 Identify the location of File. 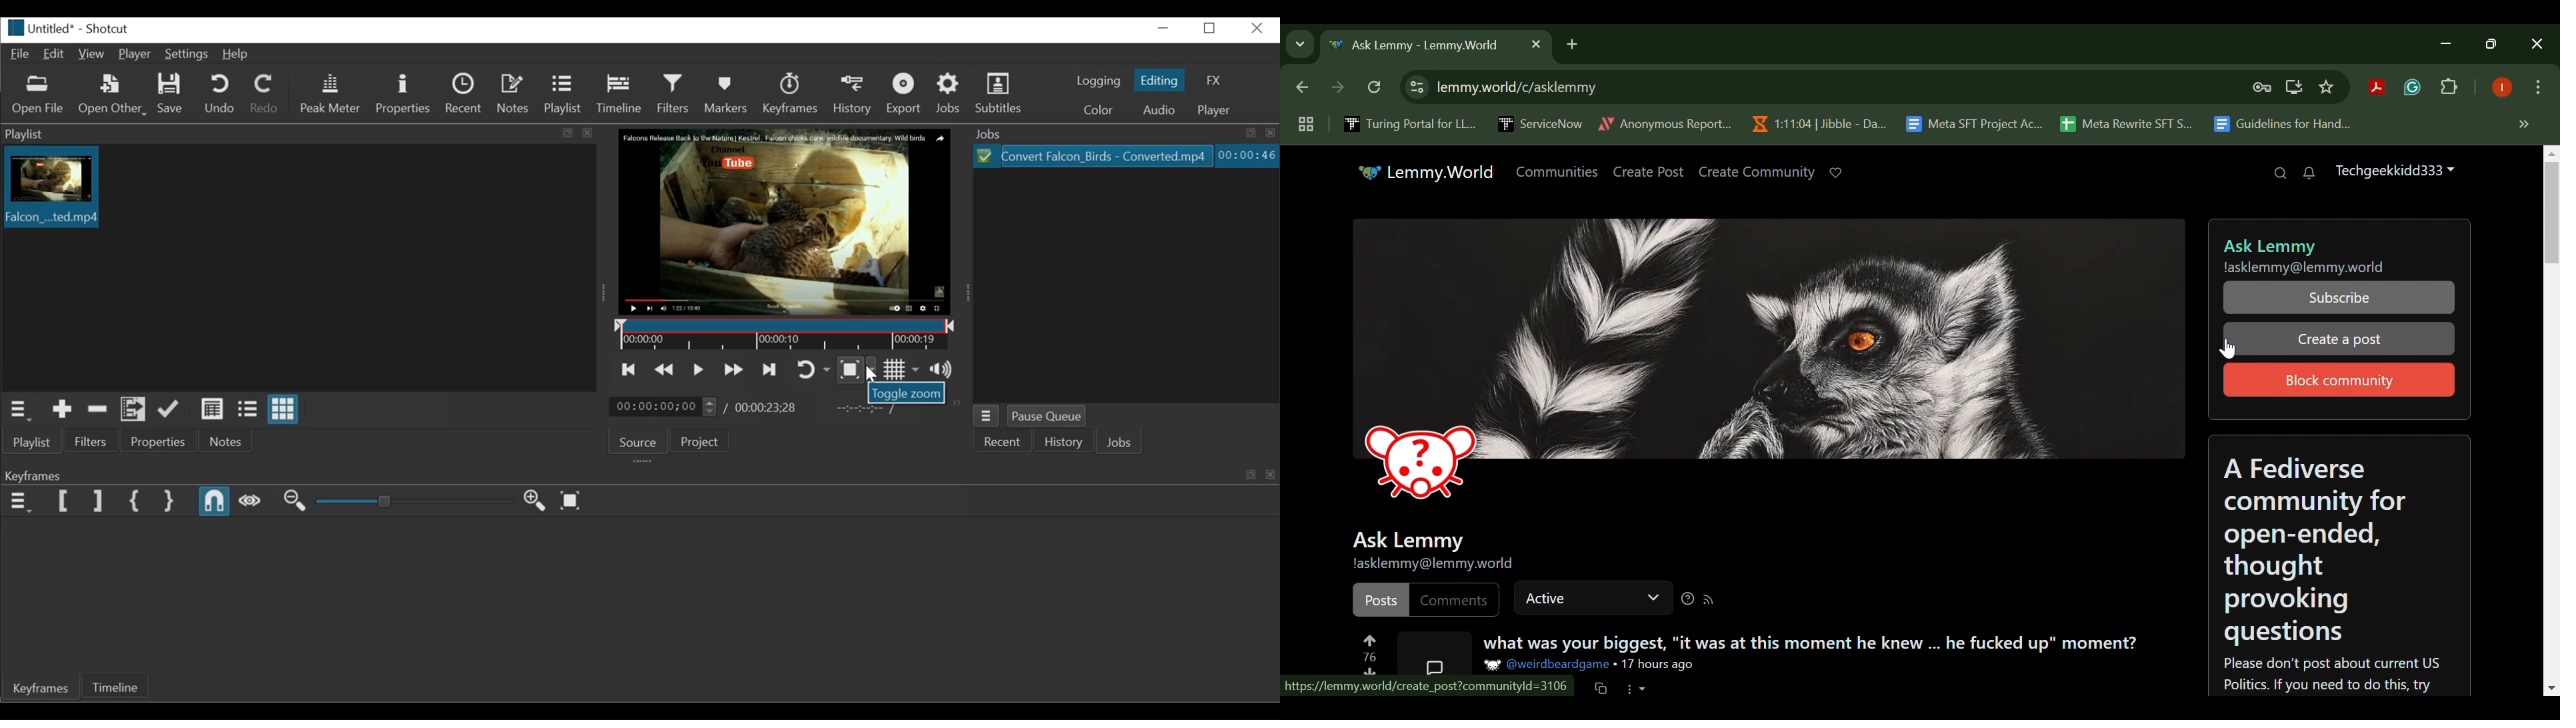
(19, 54).